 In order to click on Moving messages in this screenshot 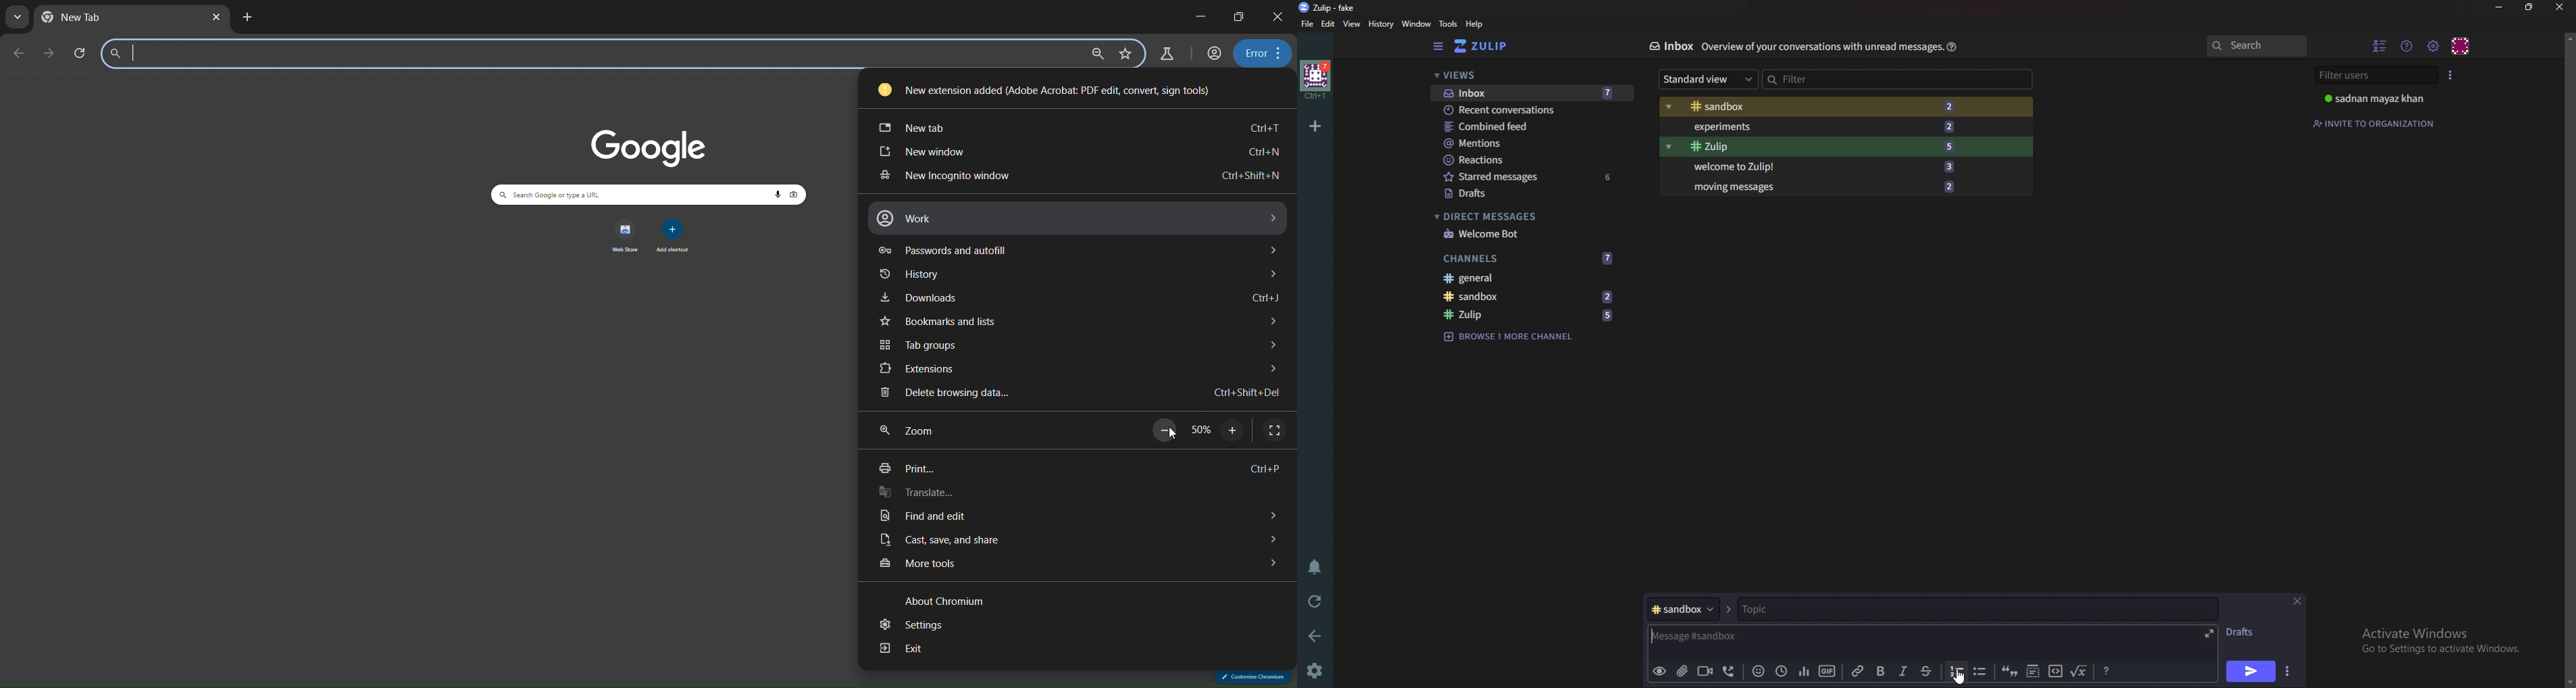, I will do `click(1822, 186)`.